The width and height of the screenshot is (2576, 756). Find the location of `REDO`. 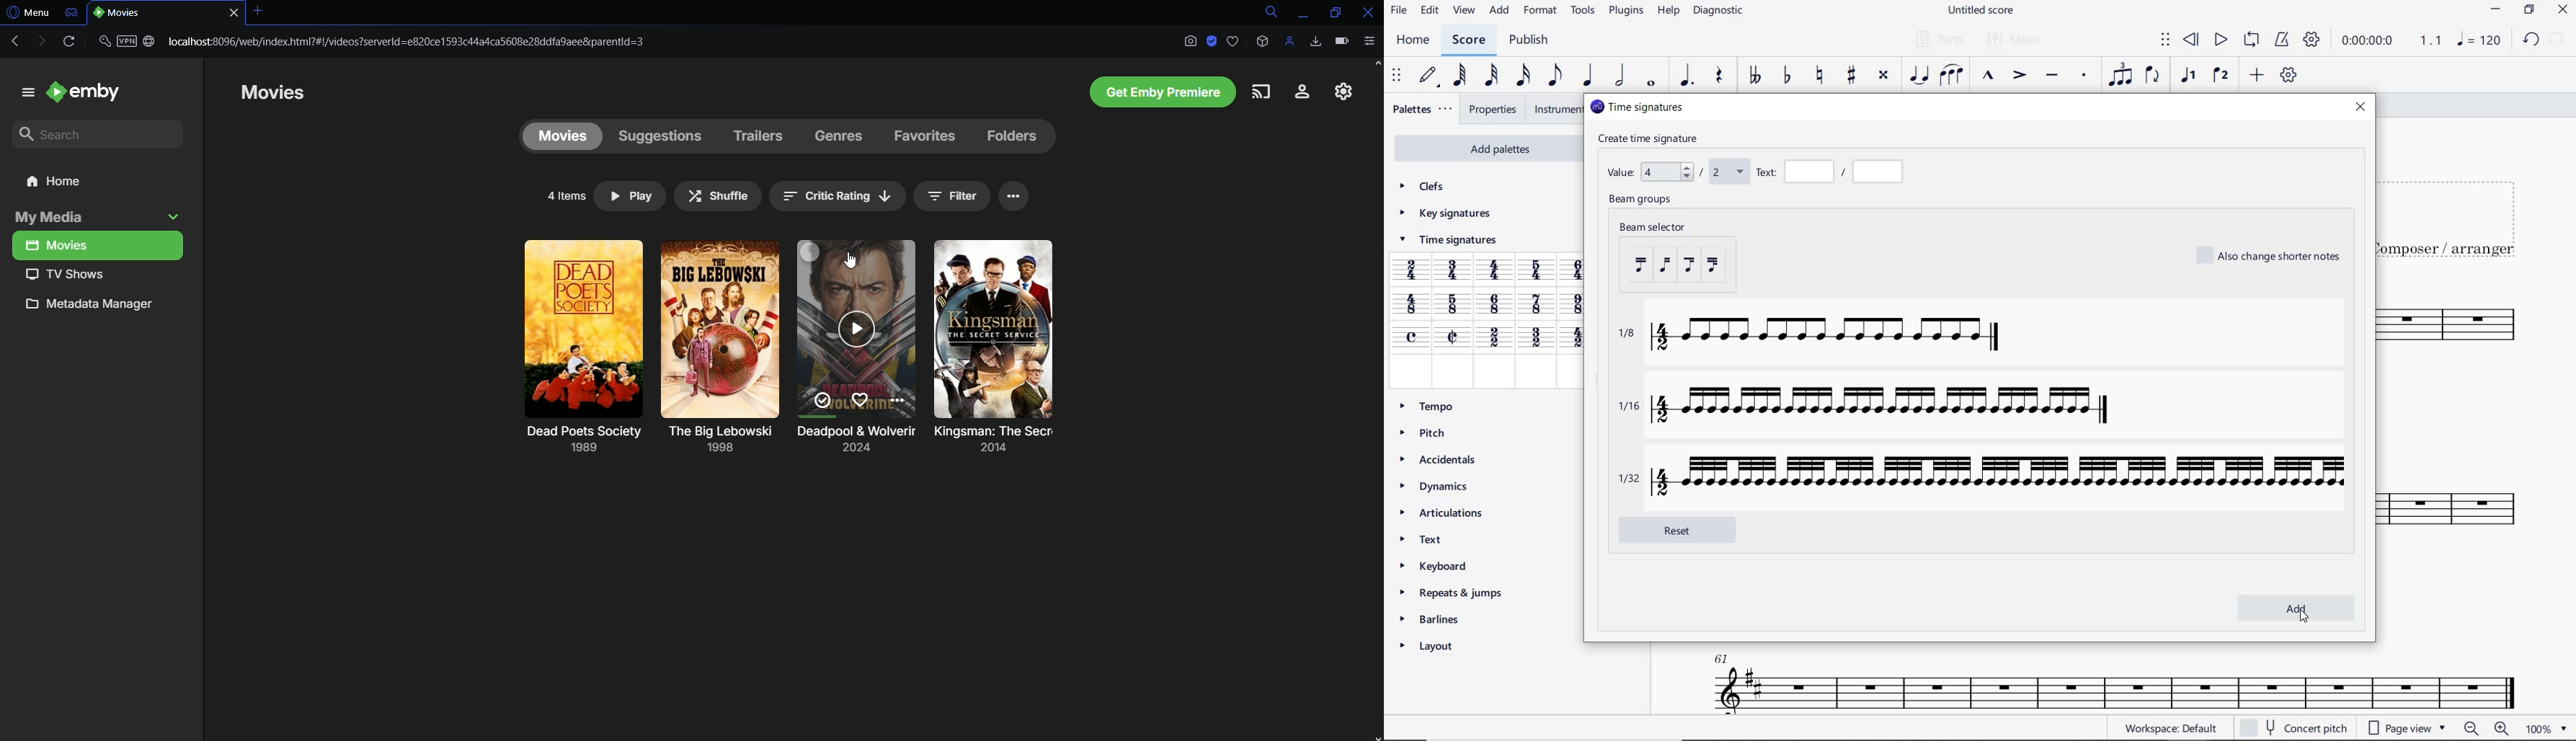

REDO is located at coordinates (2558, 38).